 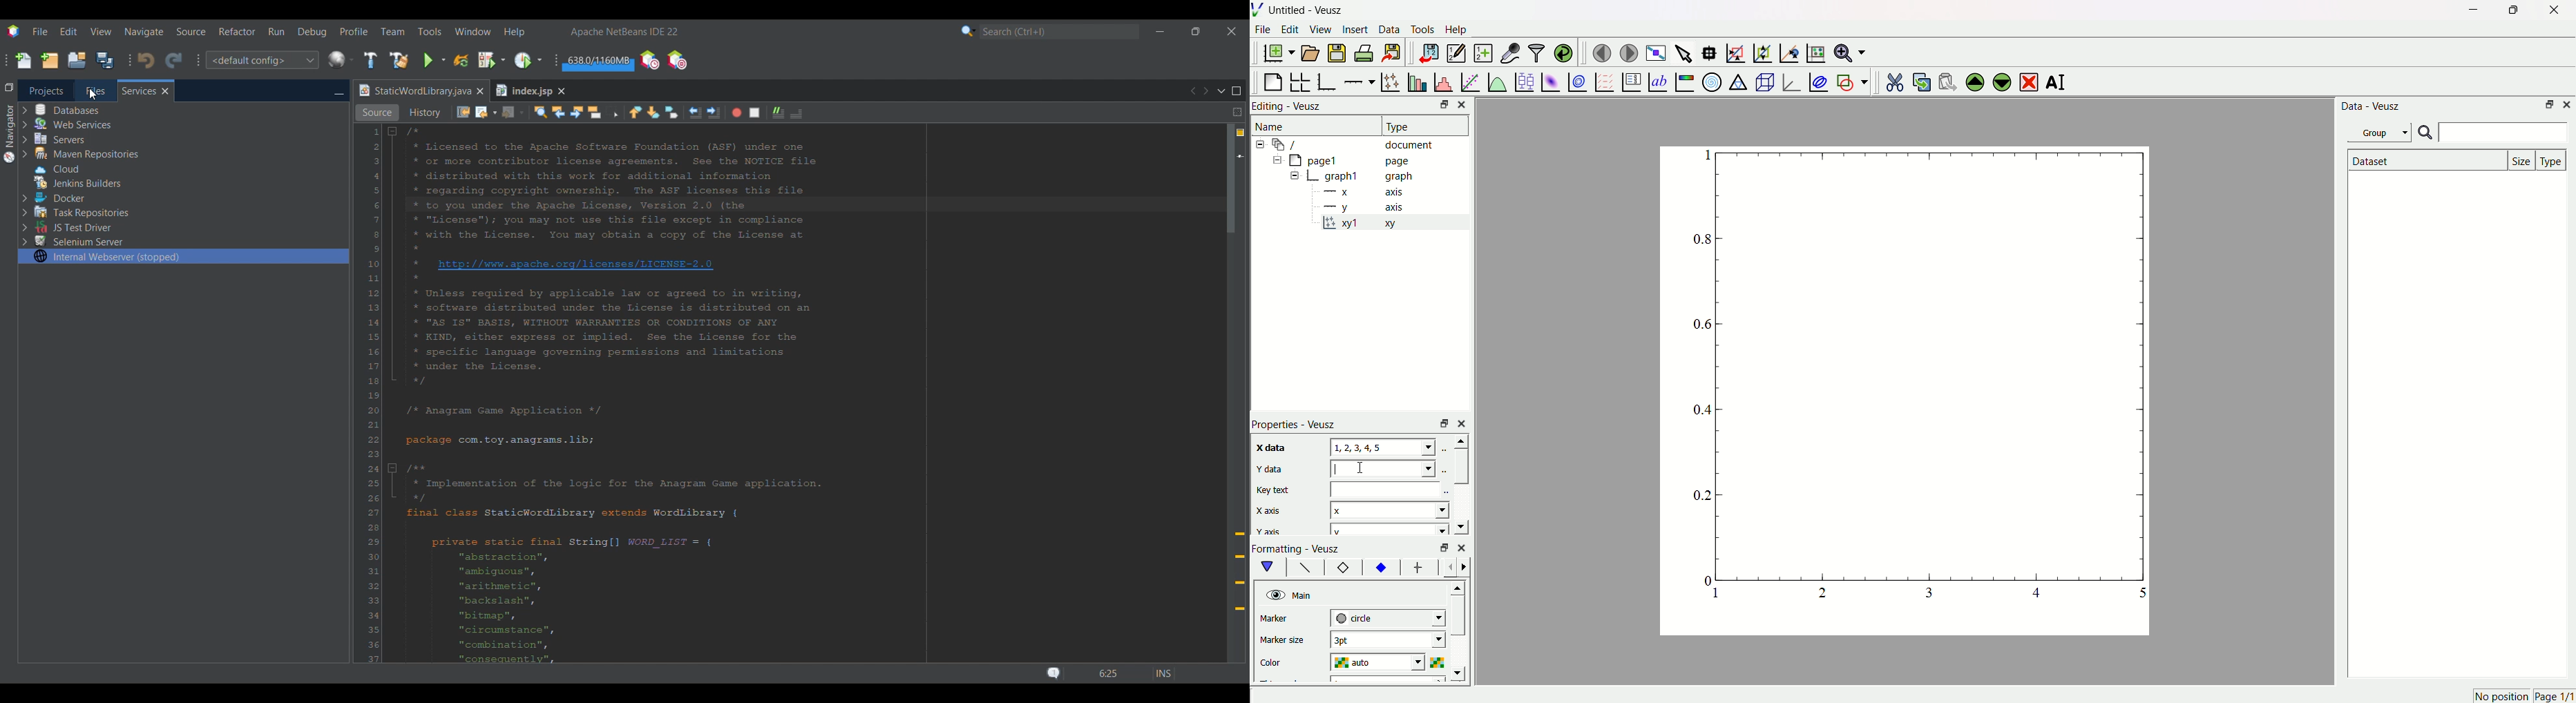 What do you see at coordinates (1896, 394) in the screenshot?
I see `page` at bounding box center [1896, 394].